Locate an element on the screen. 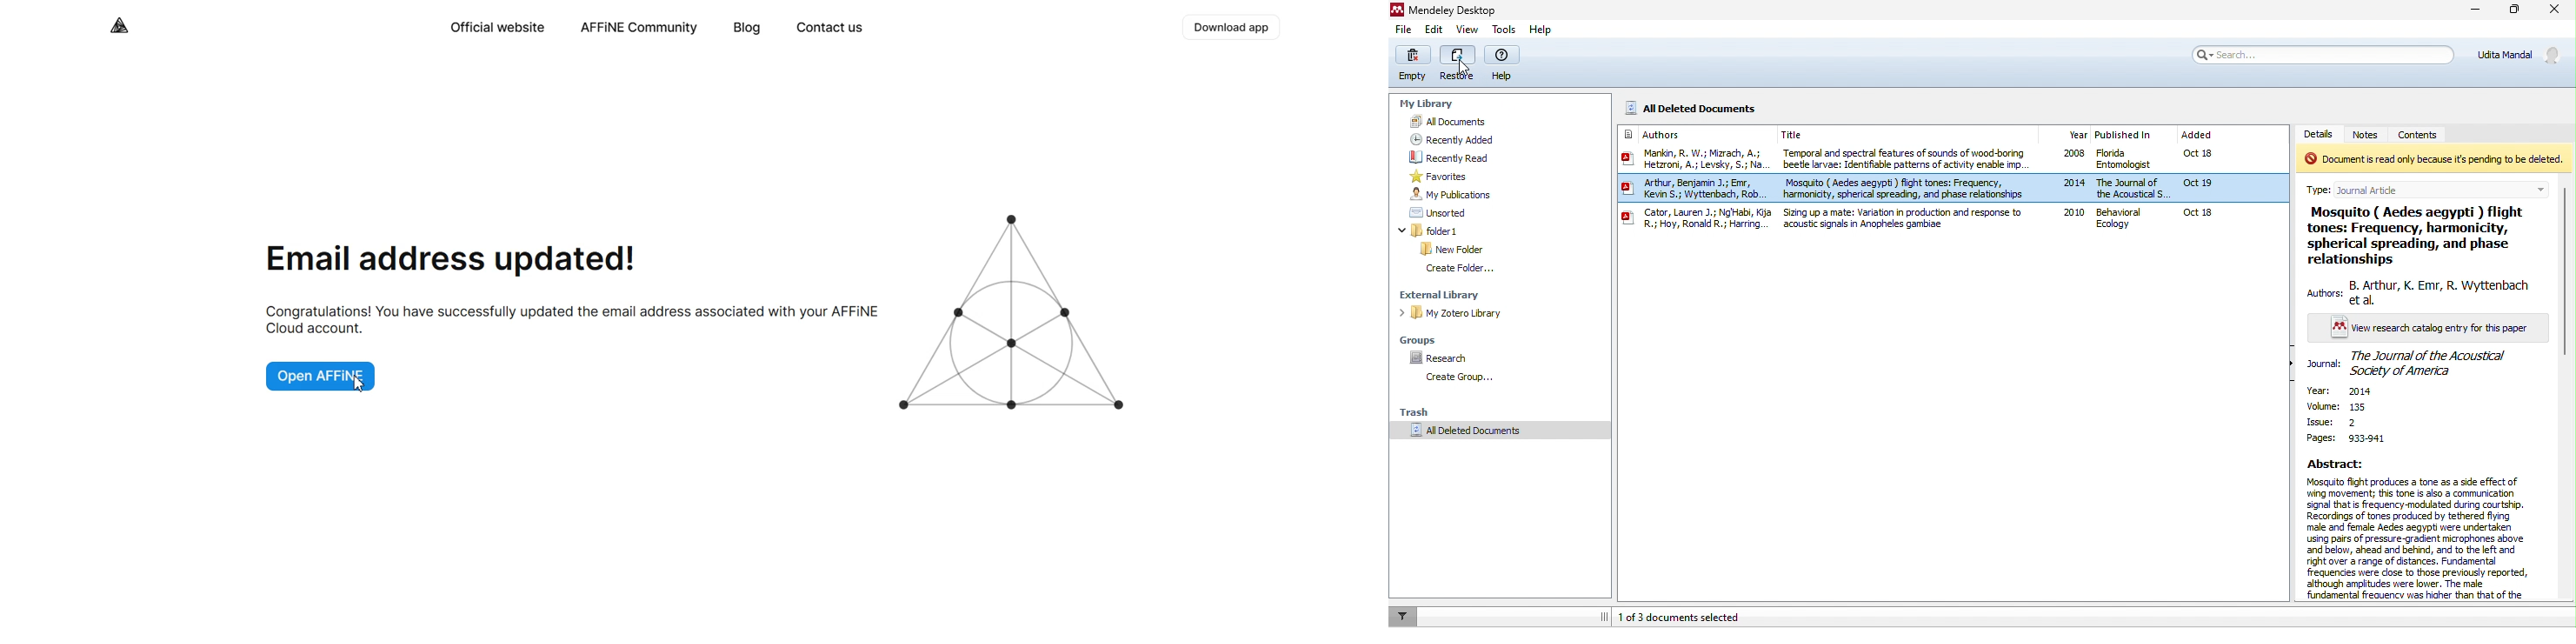 The width and height of the screenshot is (2576, 644). create group is located at coordinates (1464, 380).